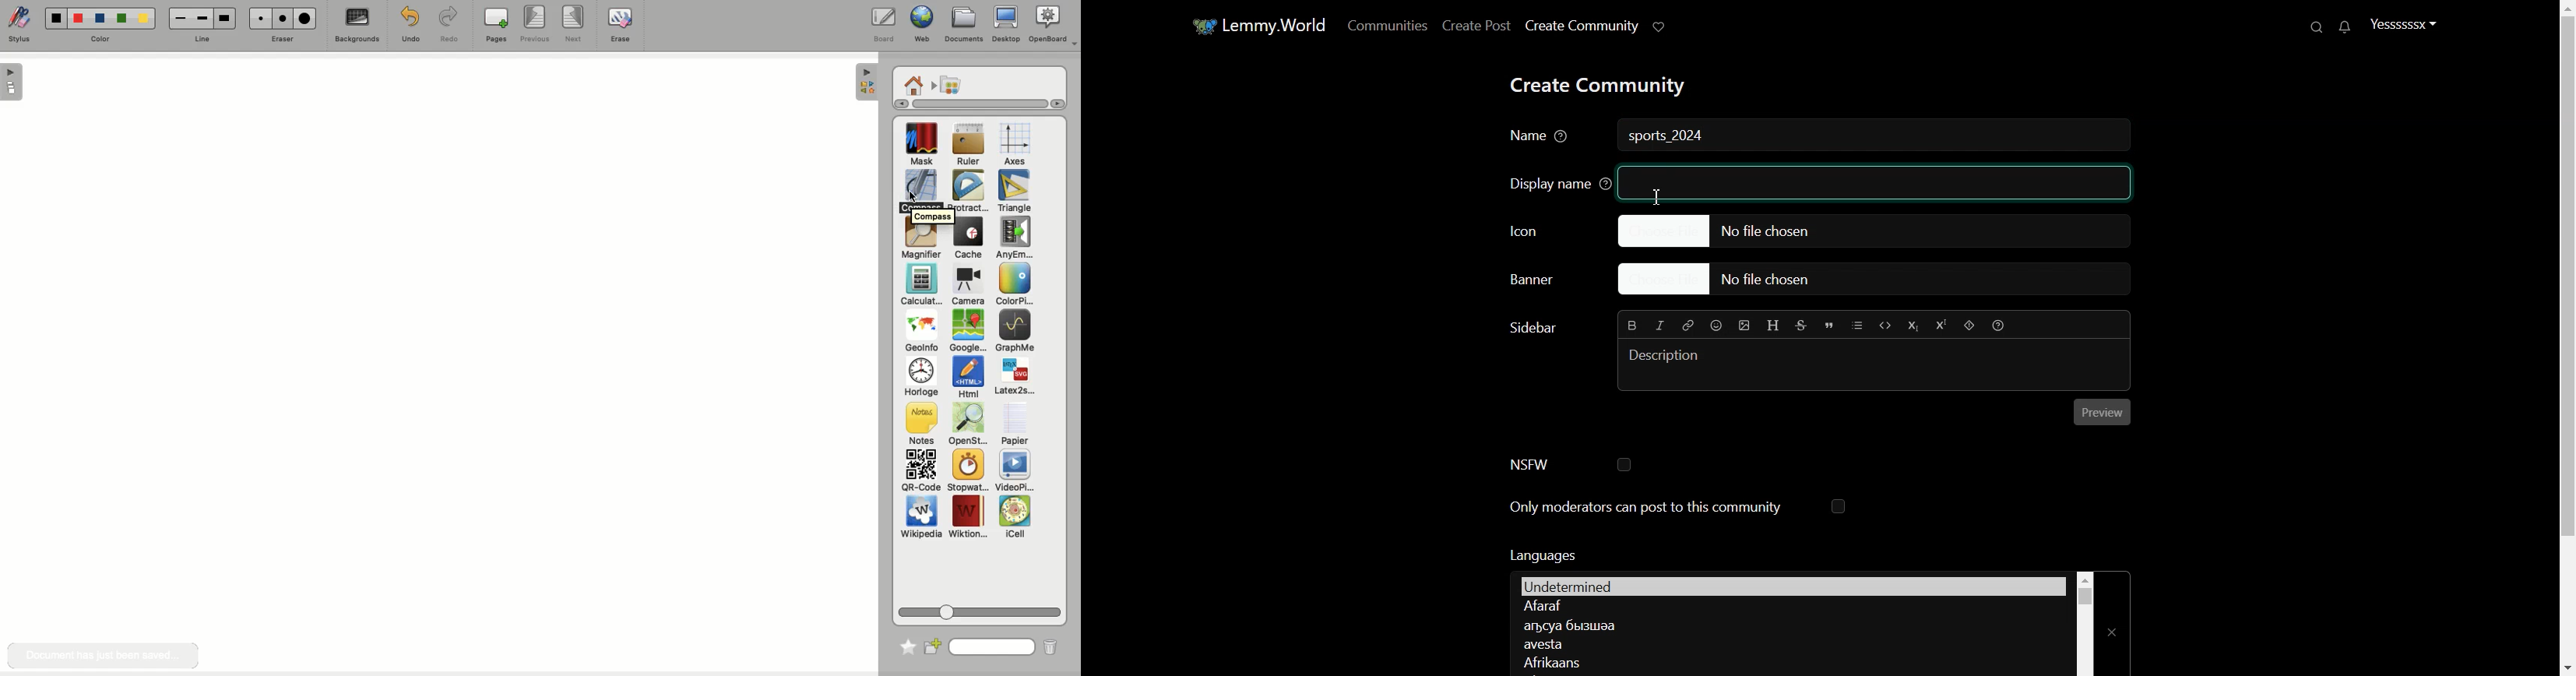  I want to click on GoogleMap, so click(968, 332).